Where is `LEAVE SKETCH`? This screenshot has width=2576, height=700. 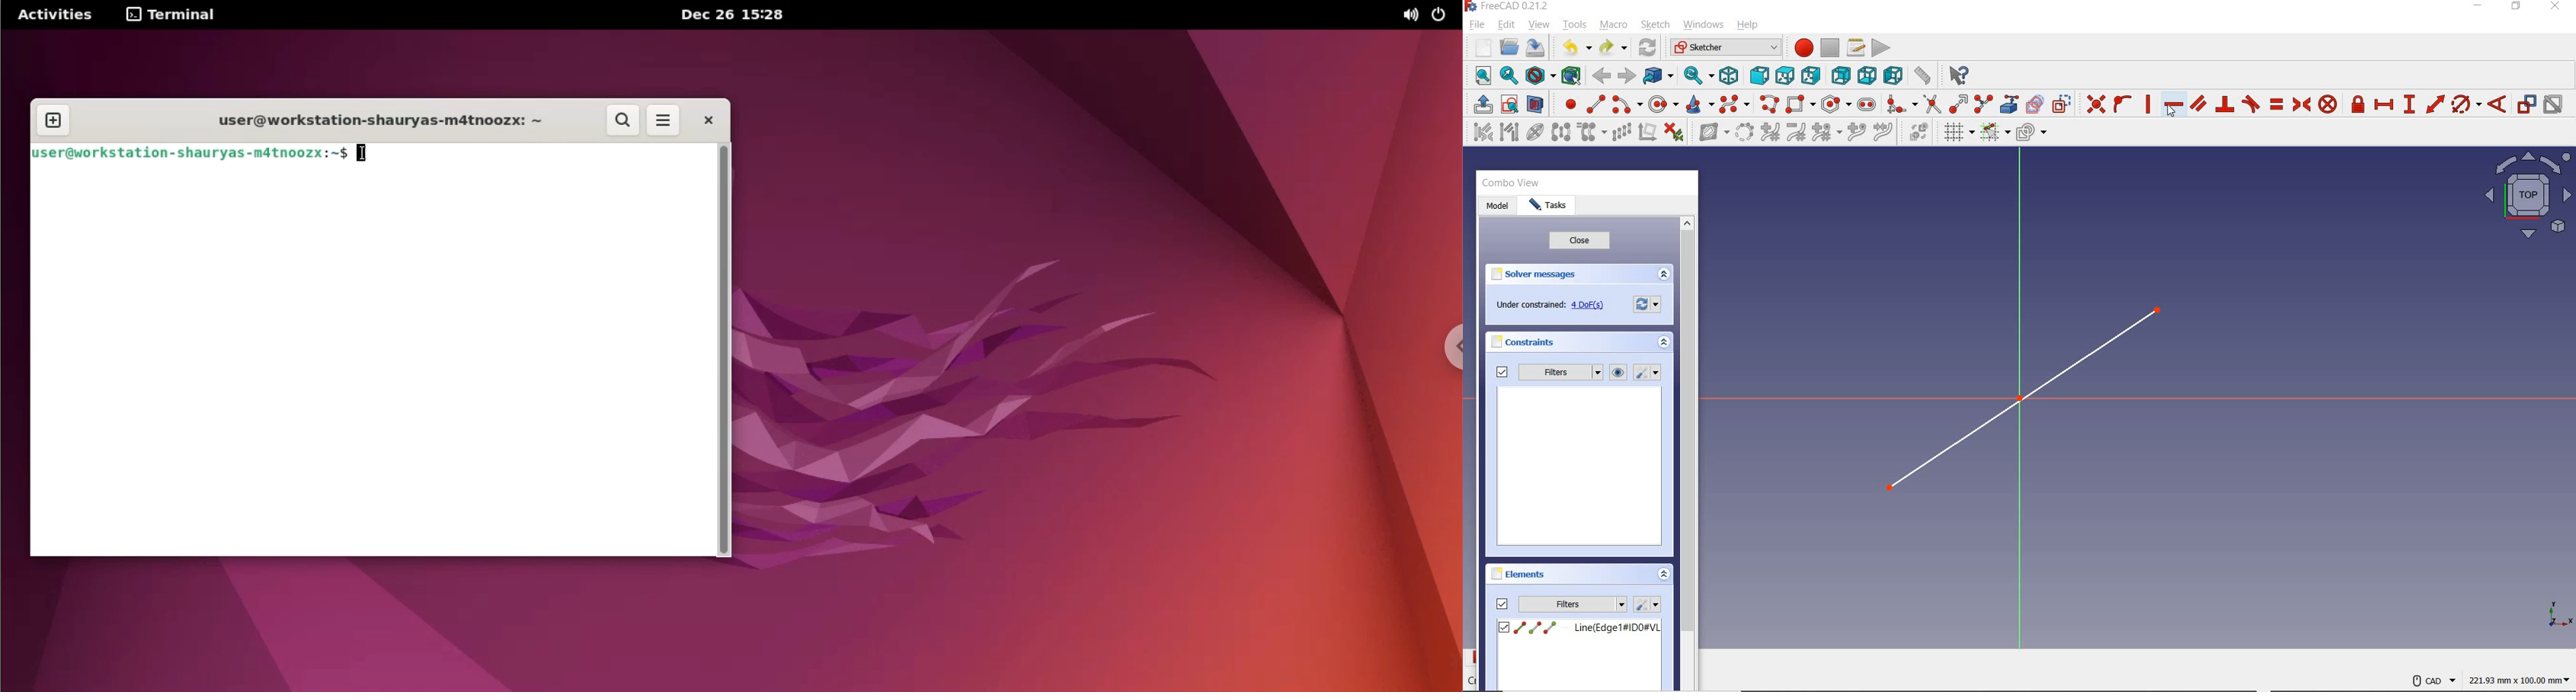
LEAVE SKETCH is located at coordinates (1481, 103).